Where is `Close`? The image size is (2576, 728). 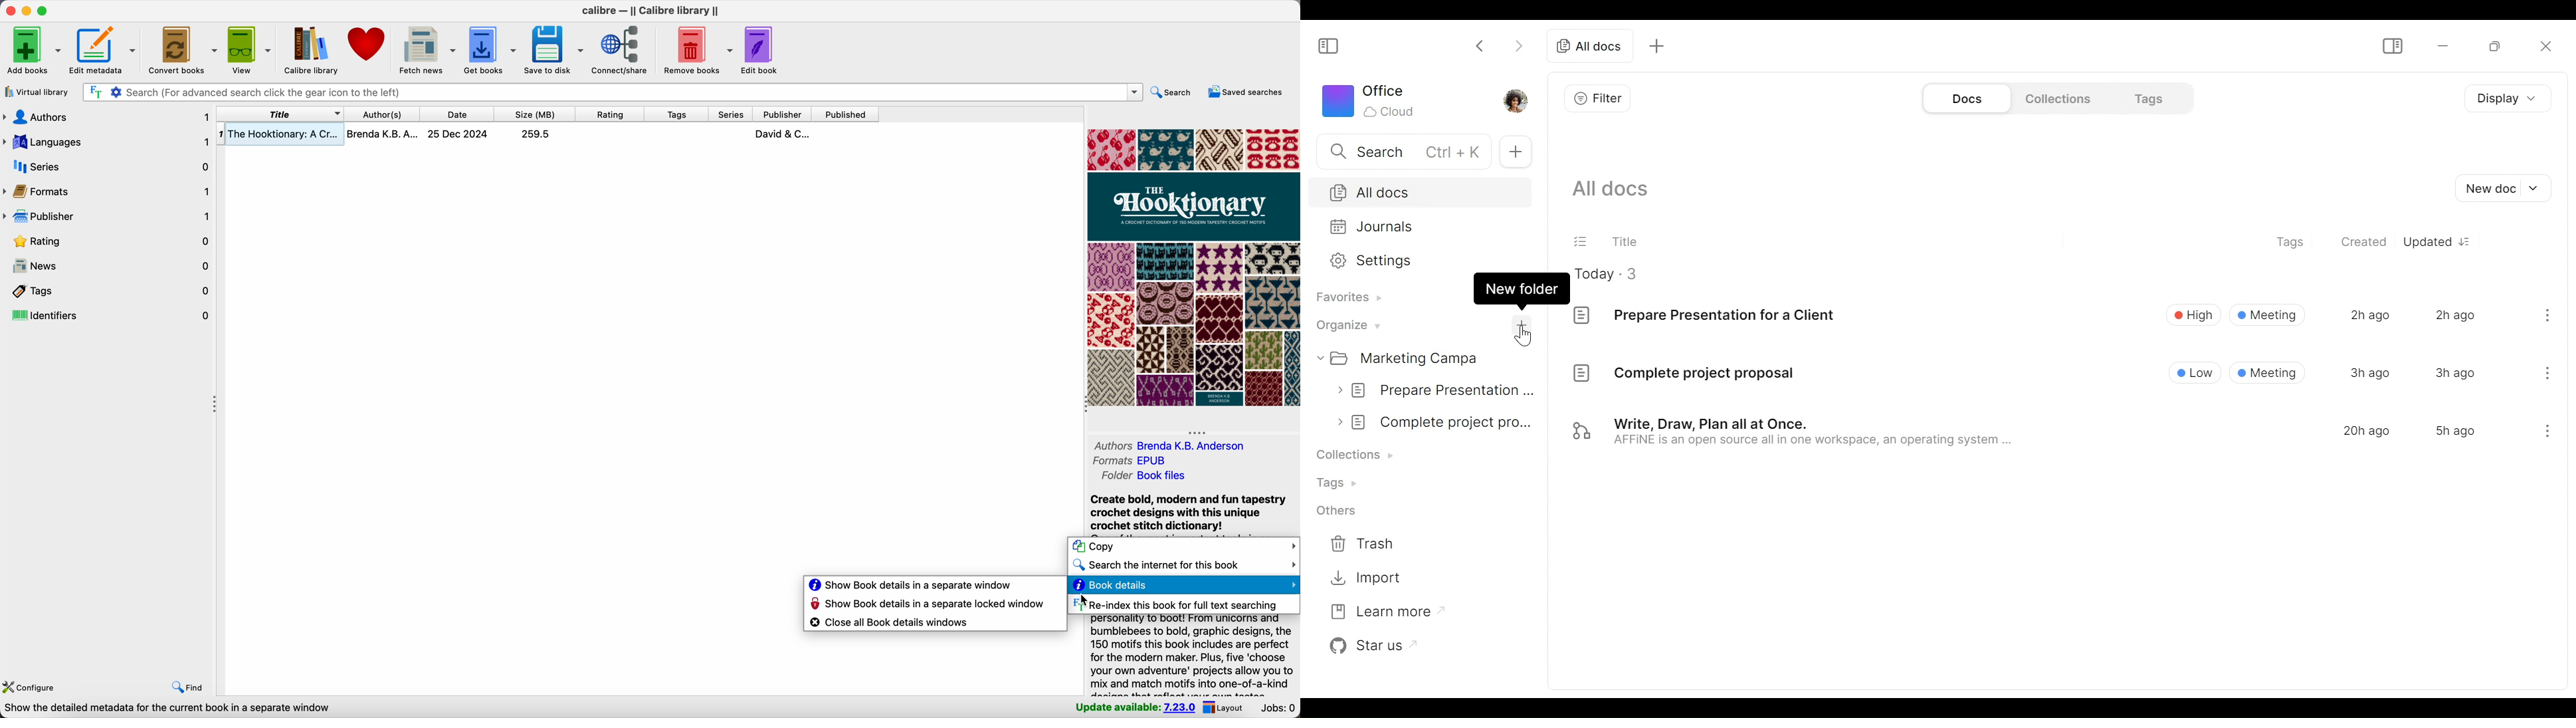 Close is located at coordinates (2546, 48).